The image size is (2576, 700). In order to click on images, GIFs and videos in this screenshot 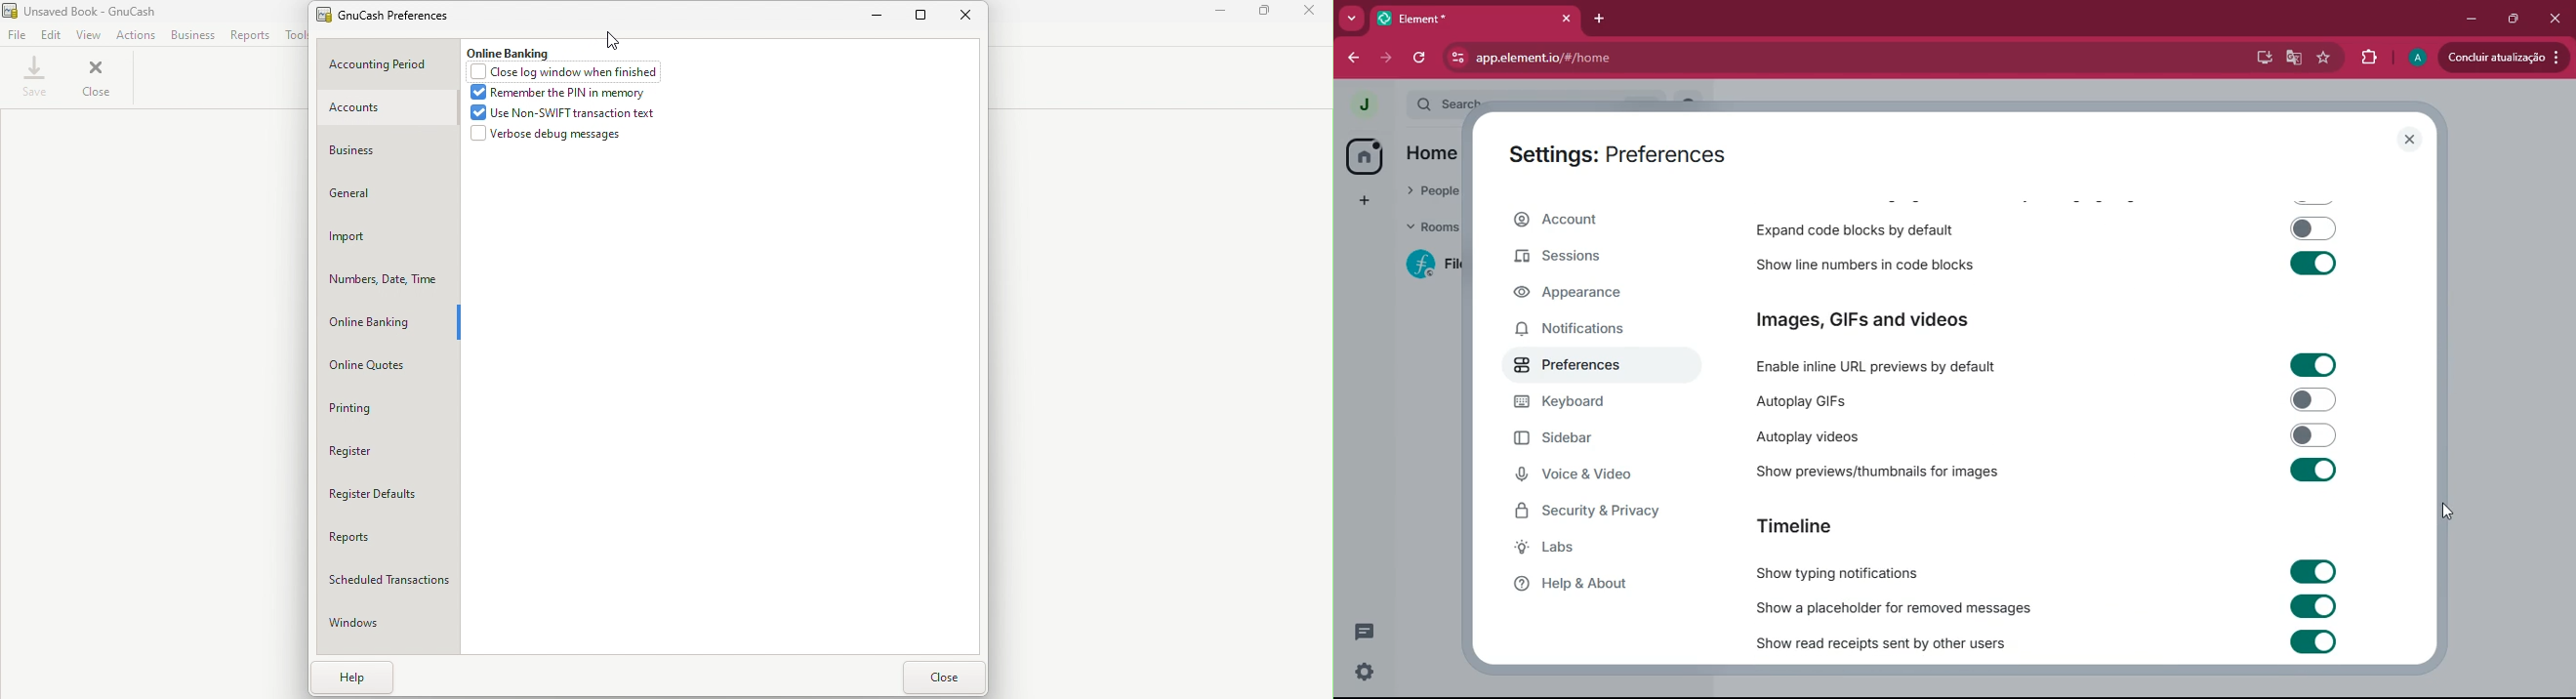, I will do `click(1889, 321)`.